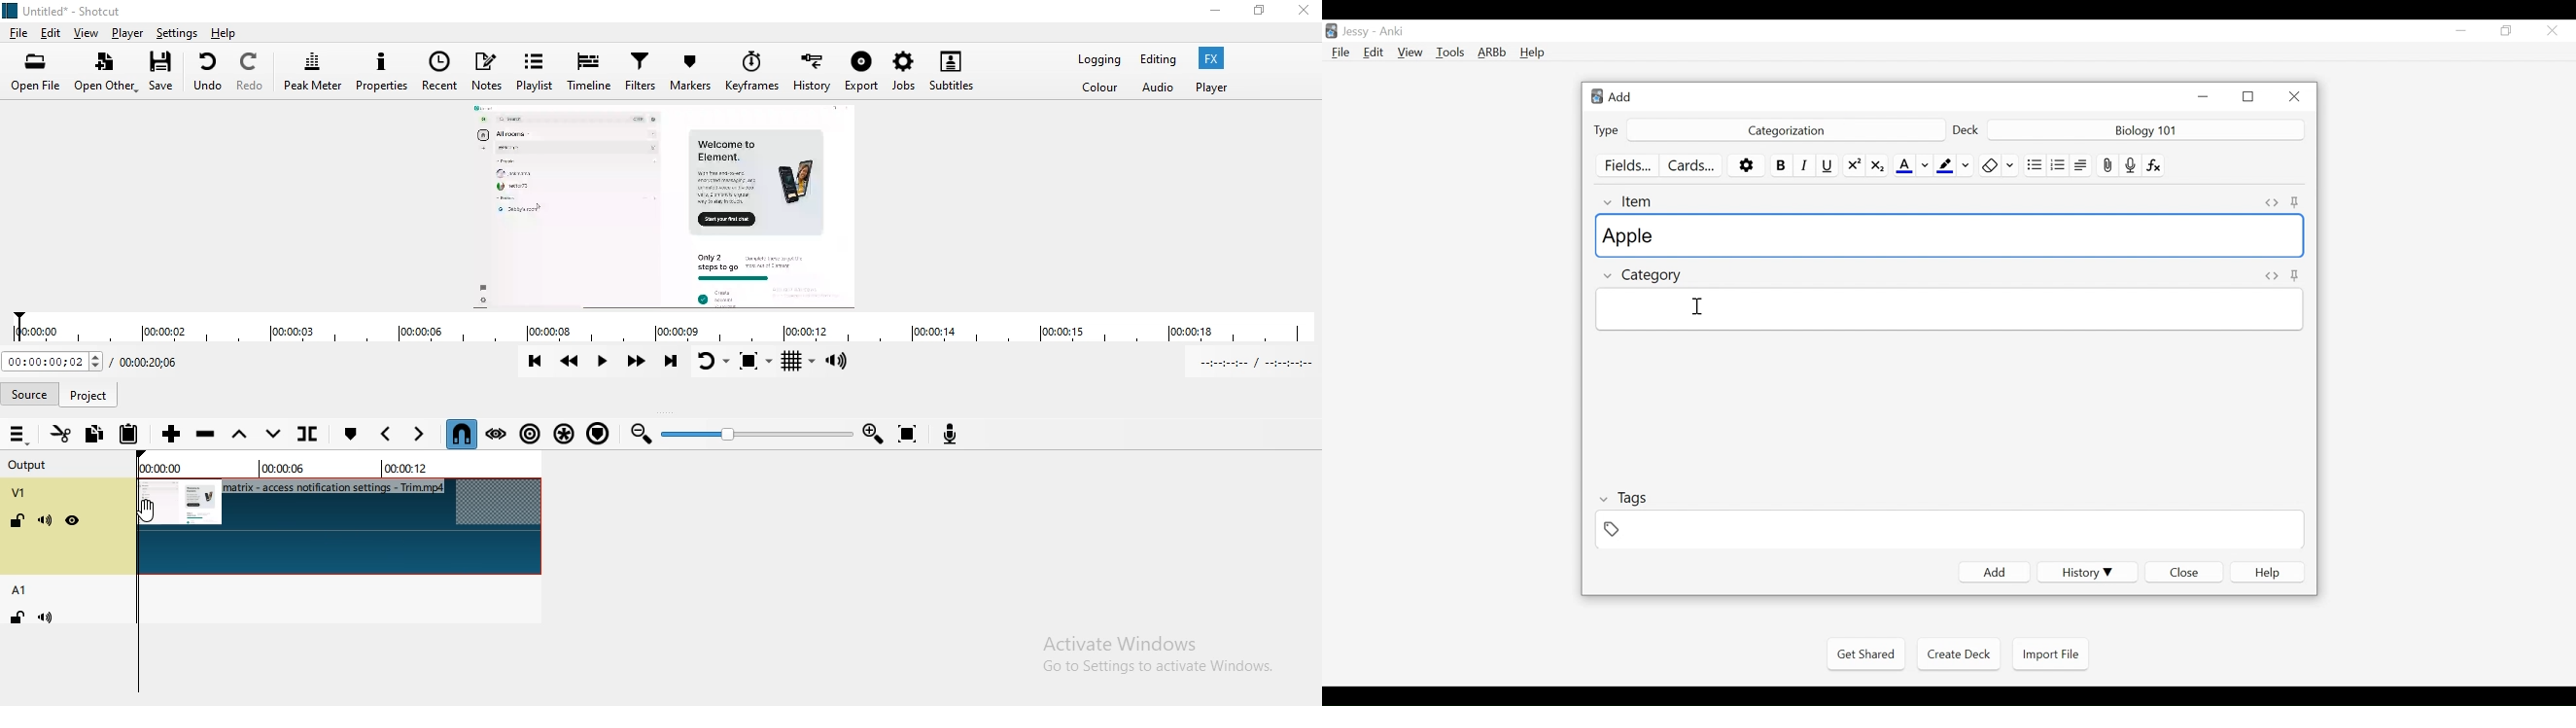  Describe the element at coordinates (815, 72) in the screenshot. I see `History` at that location.